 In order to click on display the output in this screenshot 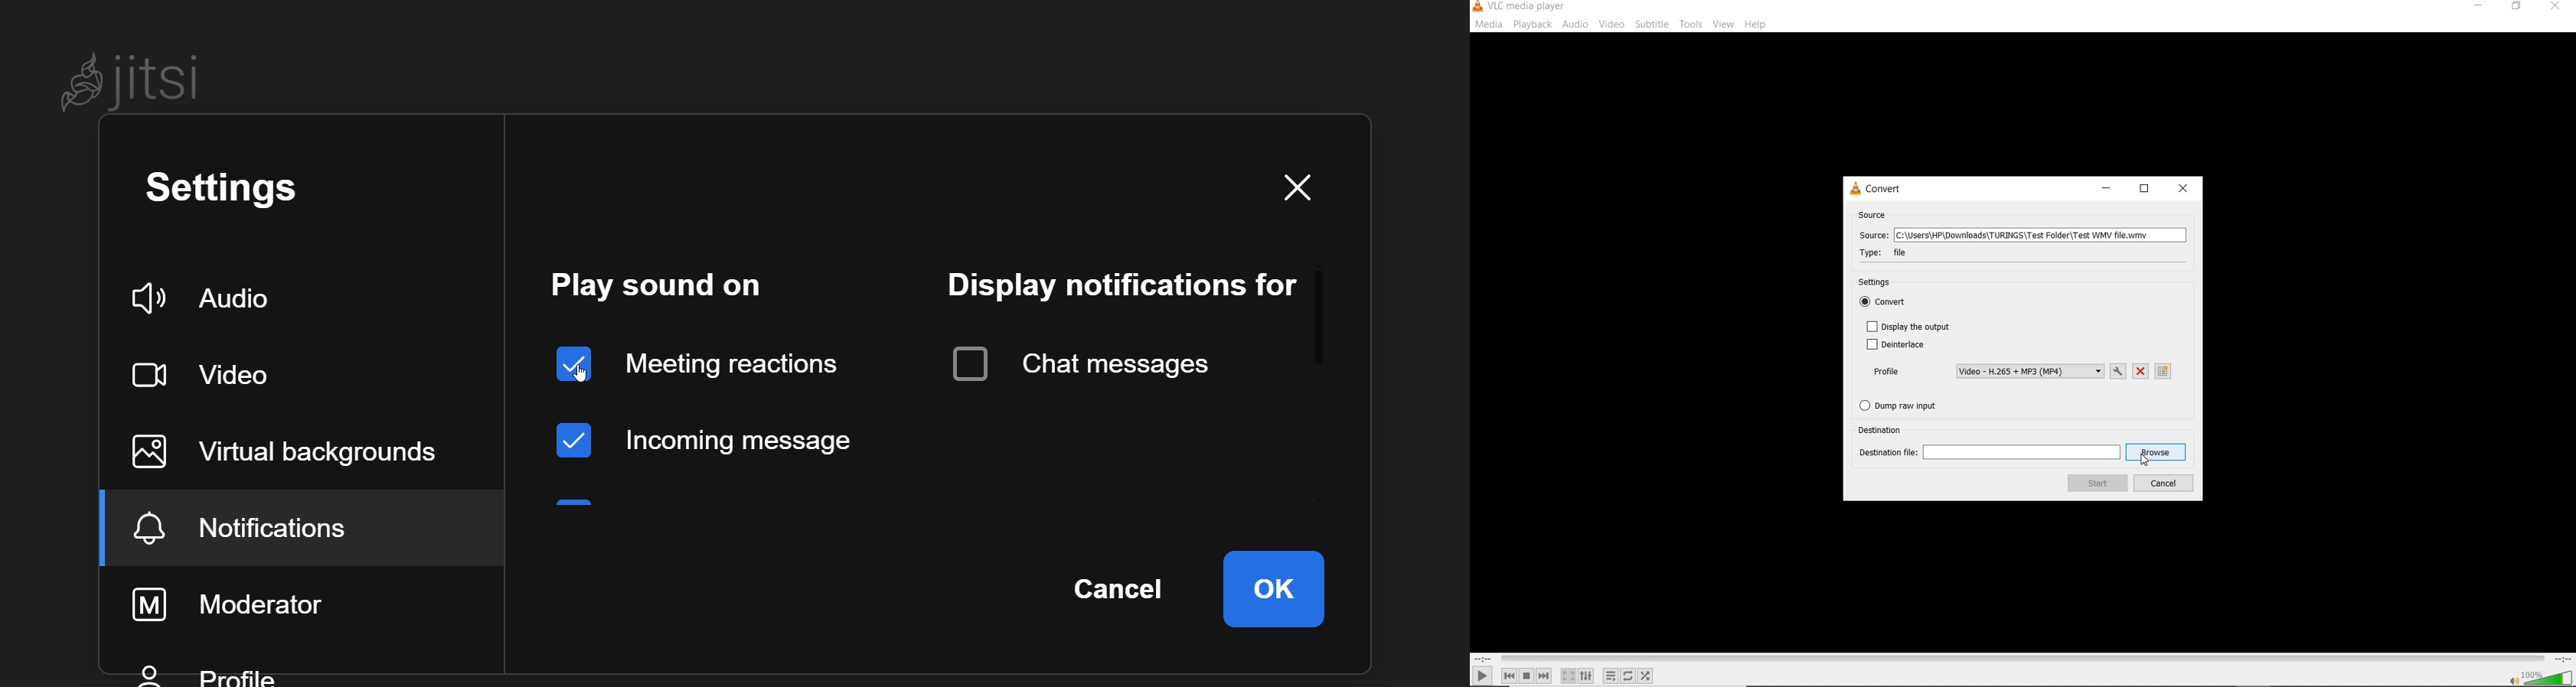, I will do `click(1908, 326)`.